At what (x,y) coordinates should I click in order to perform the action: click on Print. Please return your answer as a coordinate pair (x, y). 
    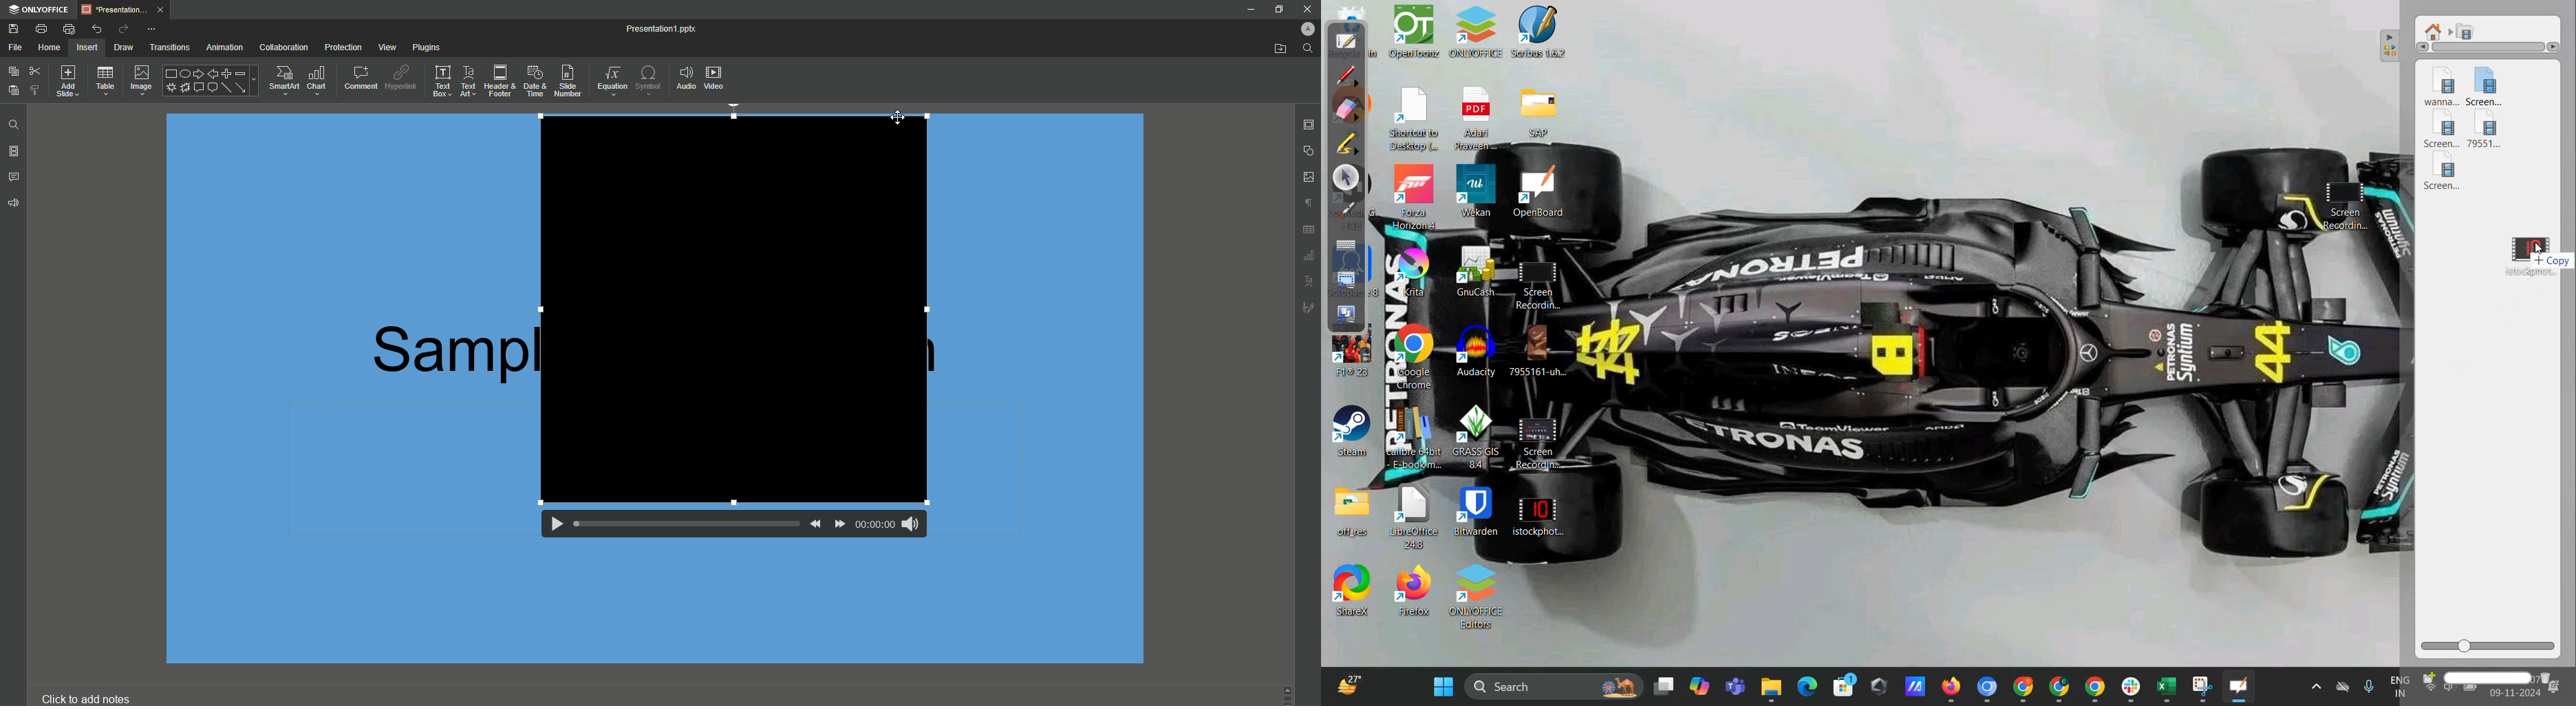
    Looking at the image, I should click on (41, 28).